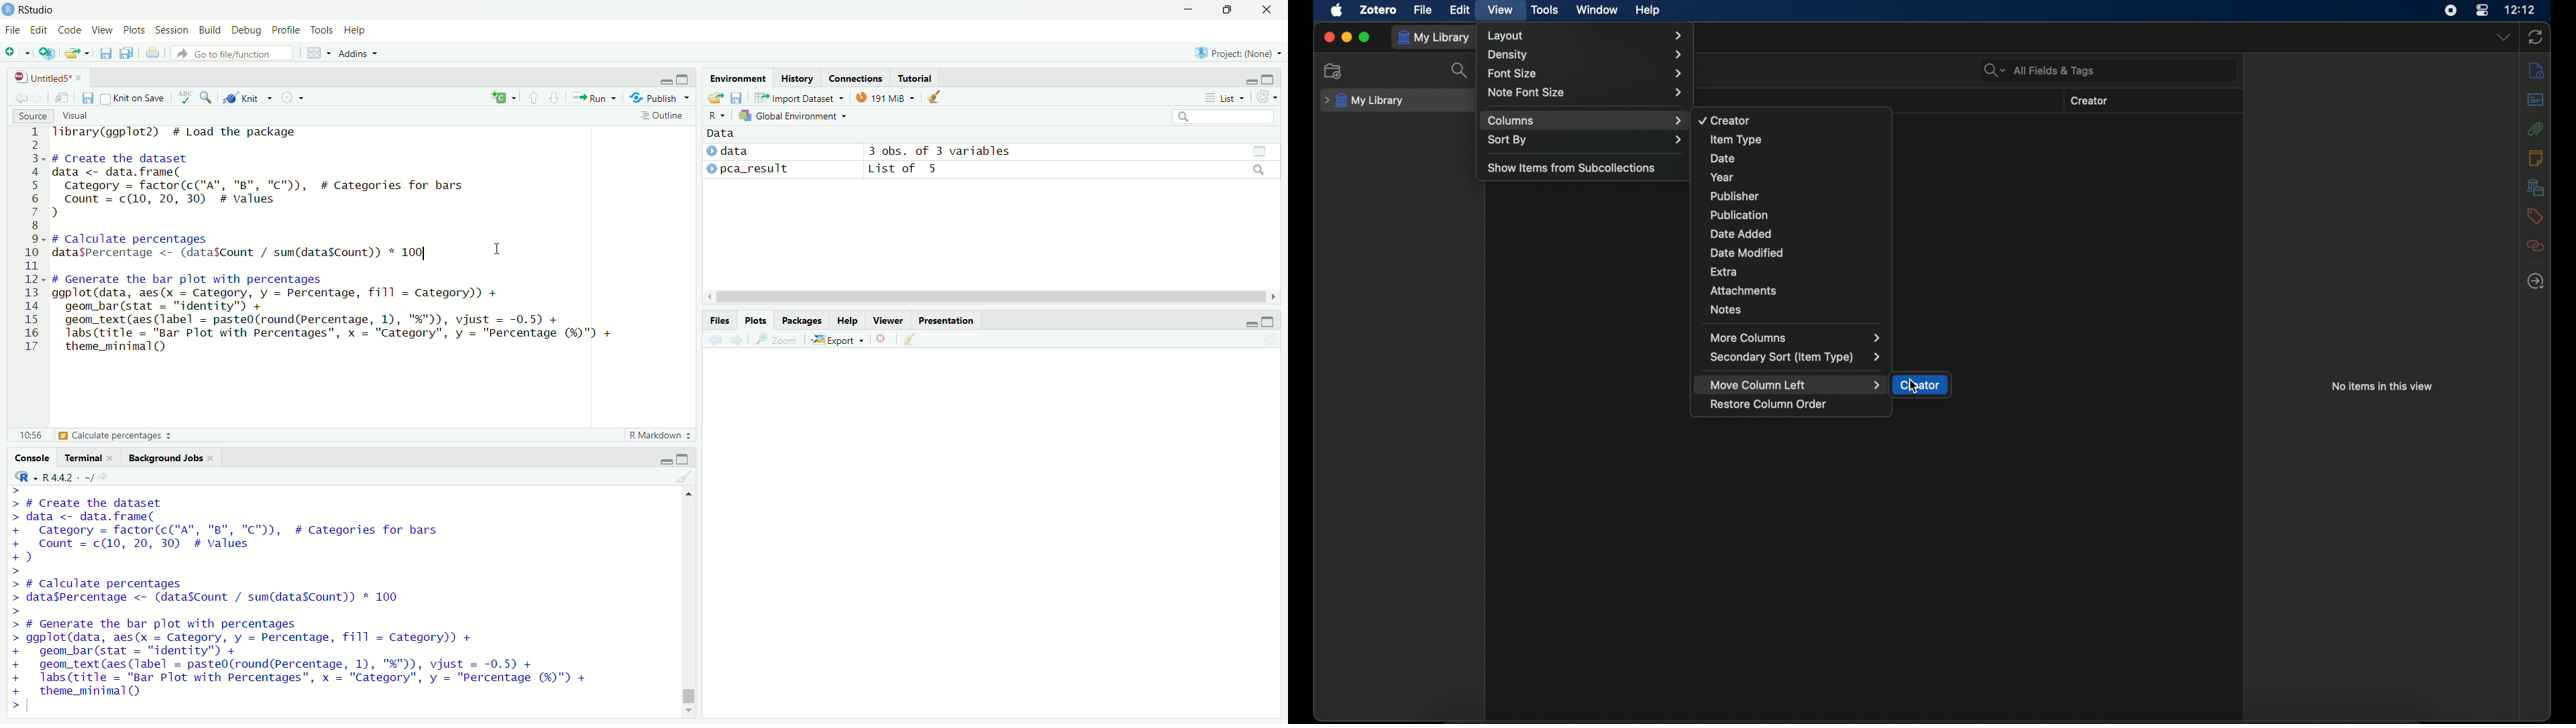 Image resolution: width=2576 pixels, height=728 pixels. Describe the element at coordinates (89, 98) in the screenshot. I see `save current document` at that location.